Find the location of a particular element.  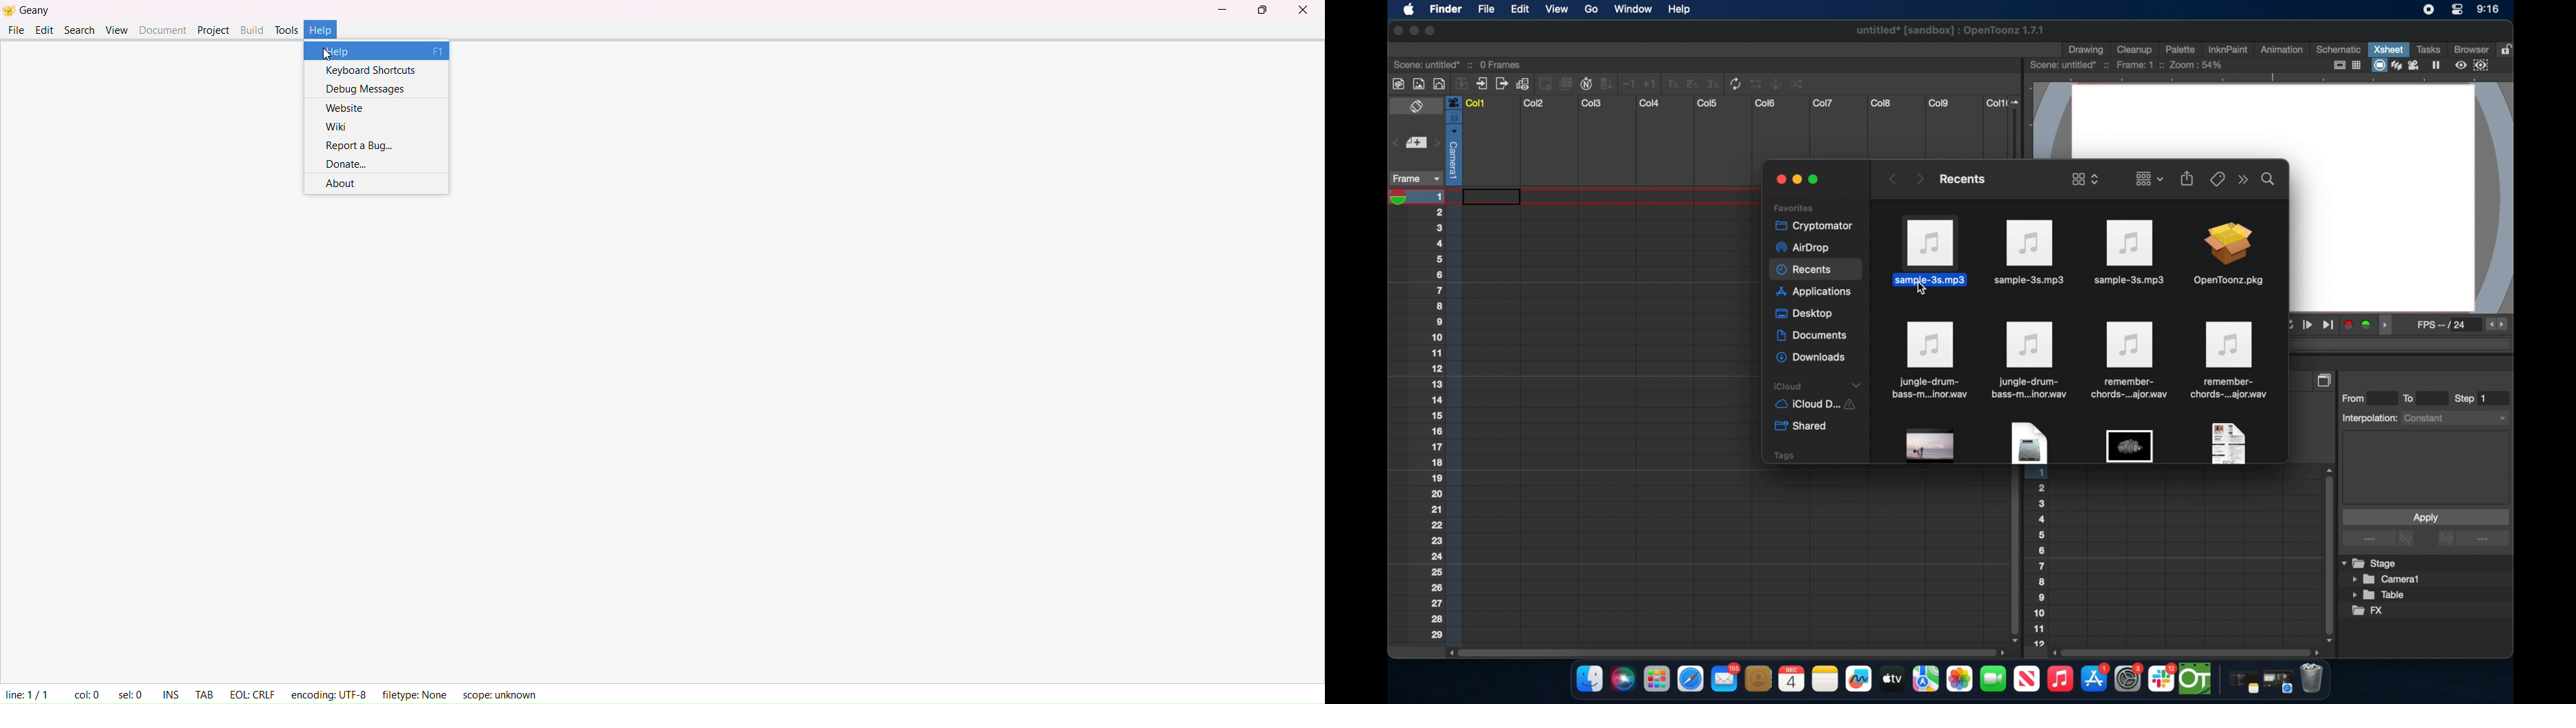

toggle x sheet is located at coordinates (1418, 108).